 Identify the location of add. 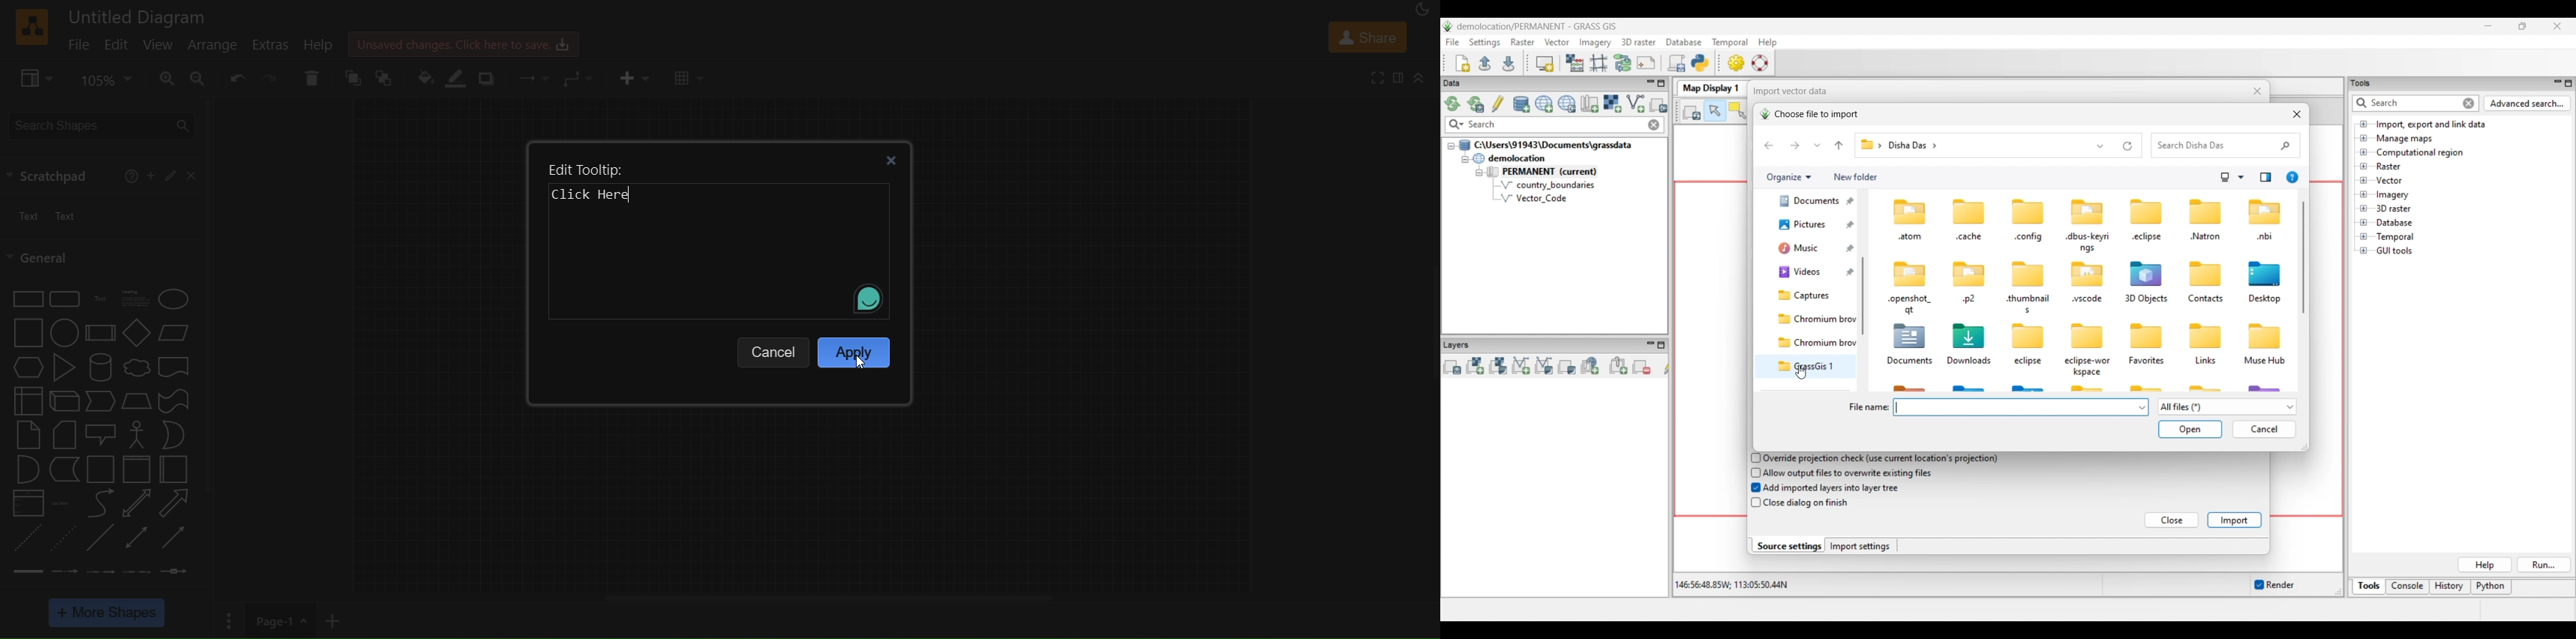
(151, 175).